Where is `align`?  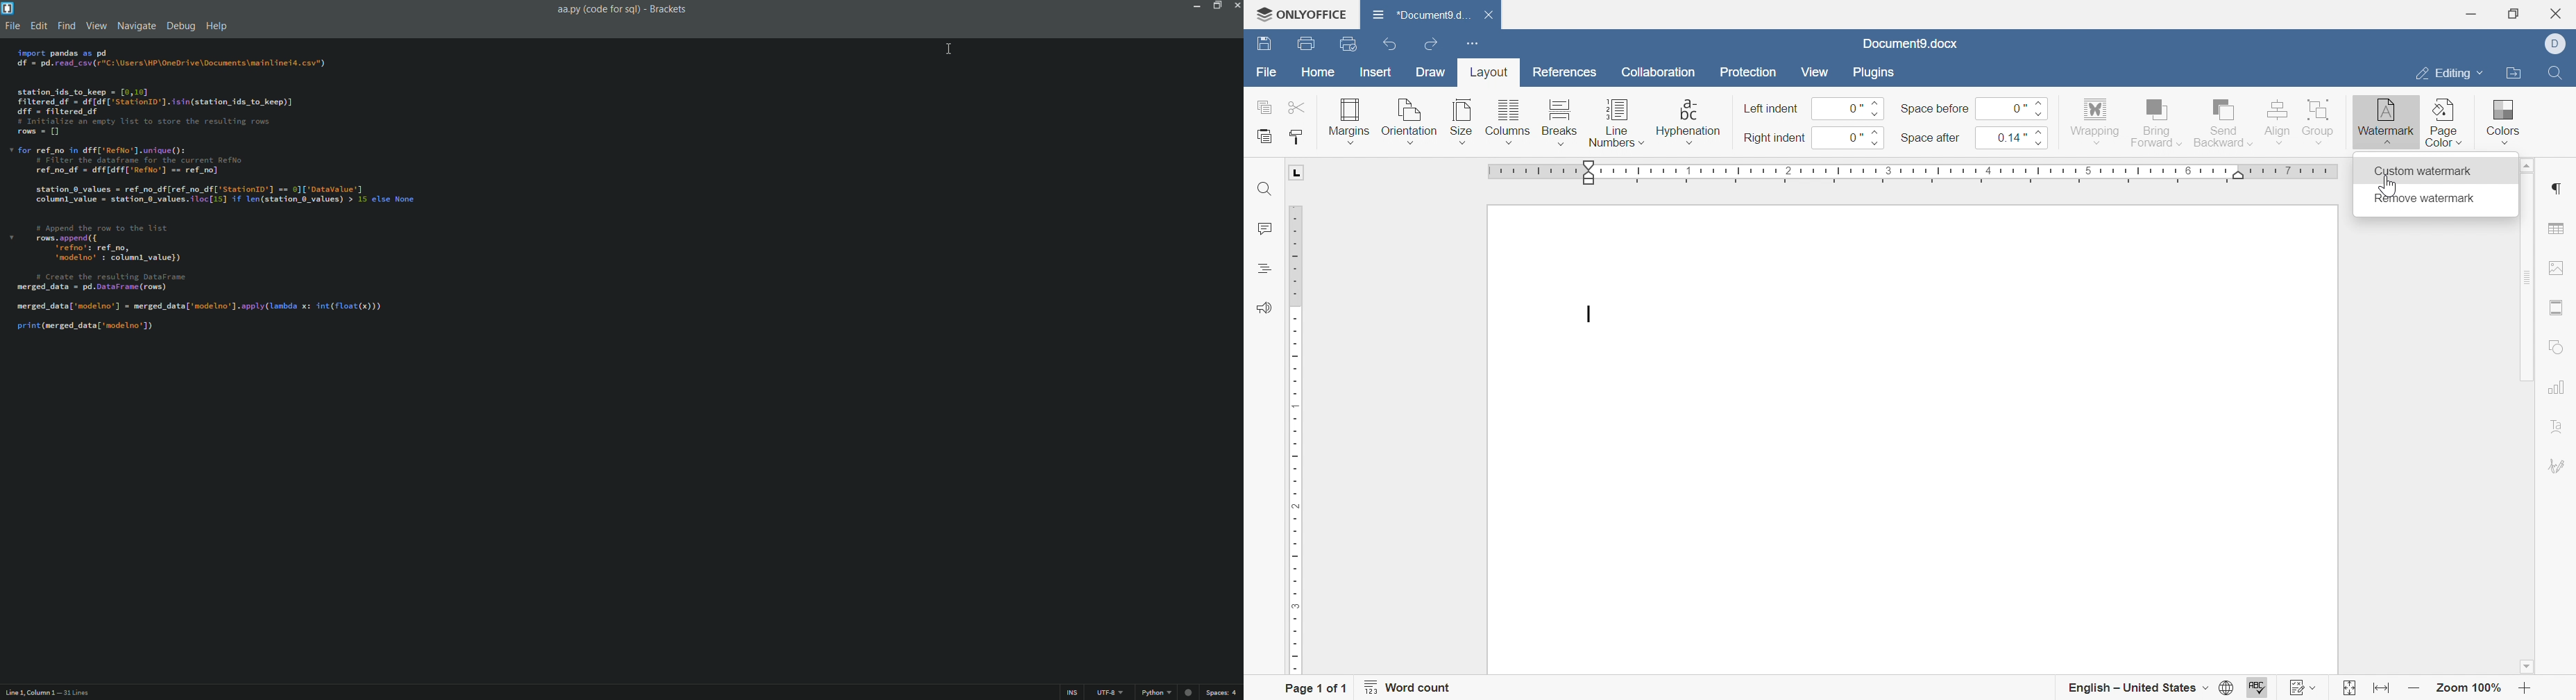
align is located at coordinates (2276, 120).